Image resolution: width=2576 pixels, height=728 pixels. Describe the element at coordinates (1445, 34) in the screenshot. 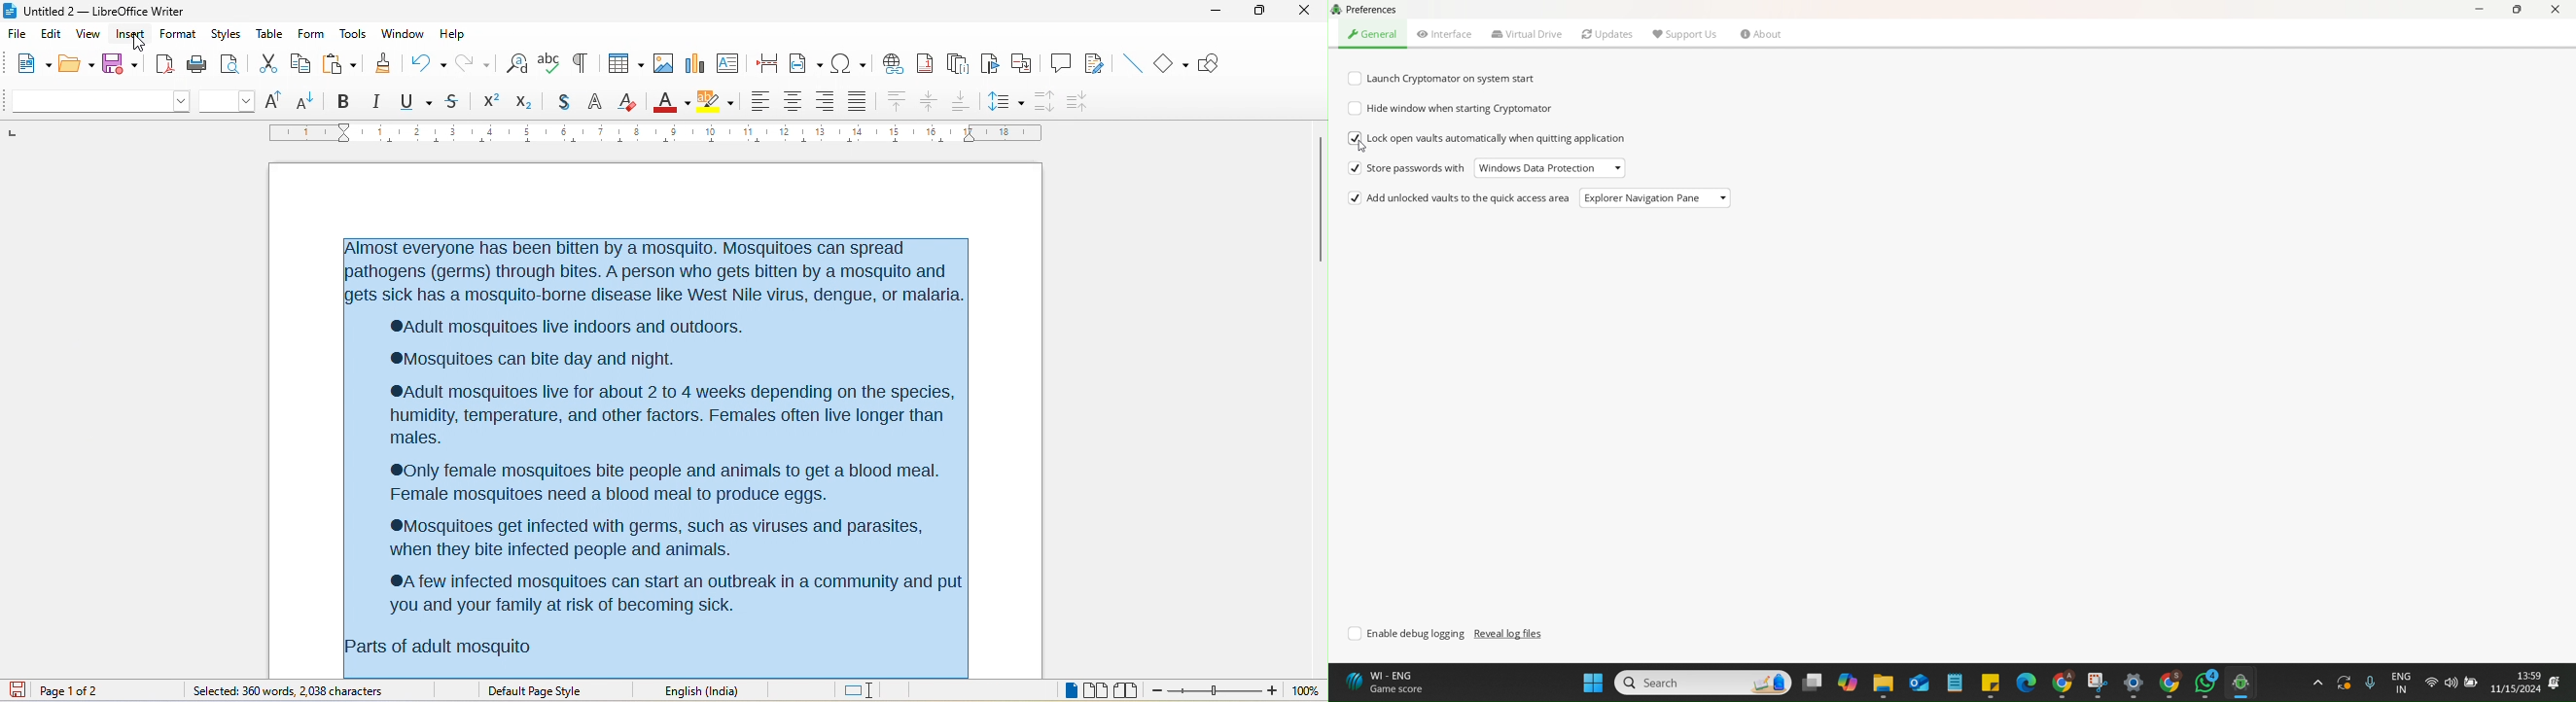

I see `Interface` at that location.